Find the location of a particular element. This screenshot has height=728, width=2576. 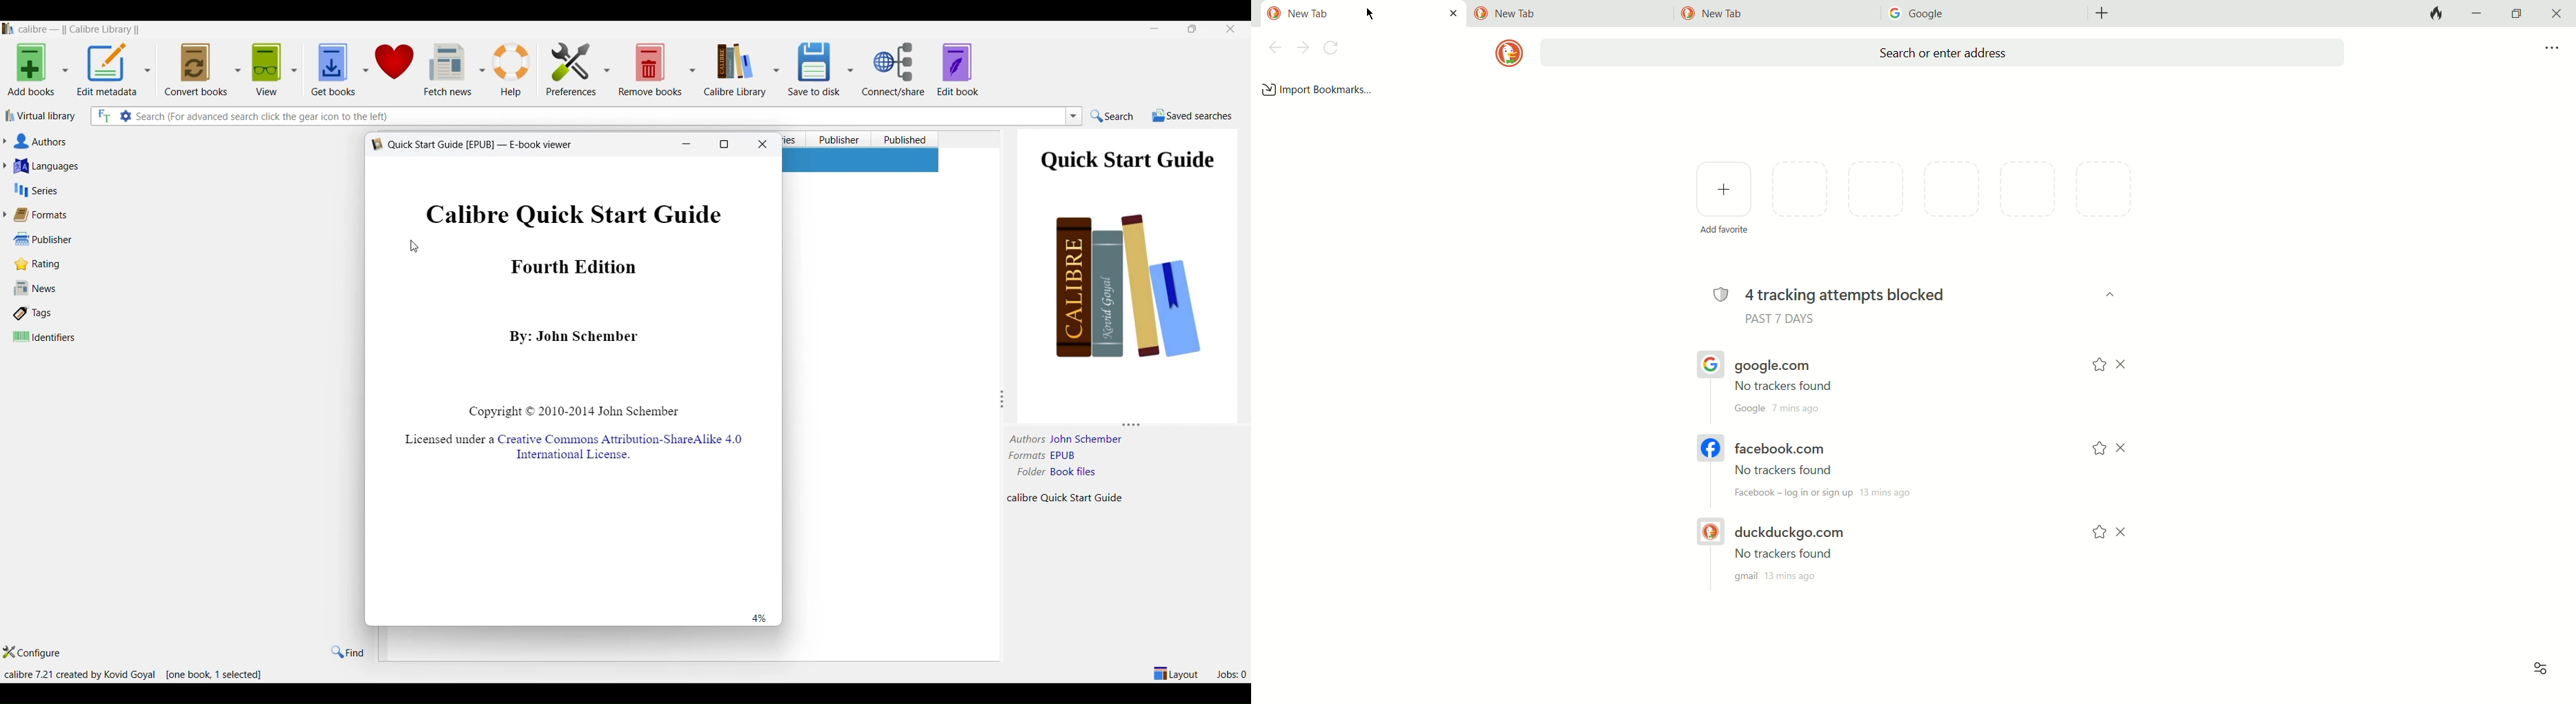

folder is located at coordinates (1027, 473).